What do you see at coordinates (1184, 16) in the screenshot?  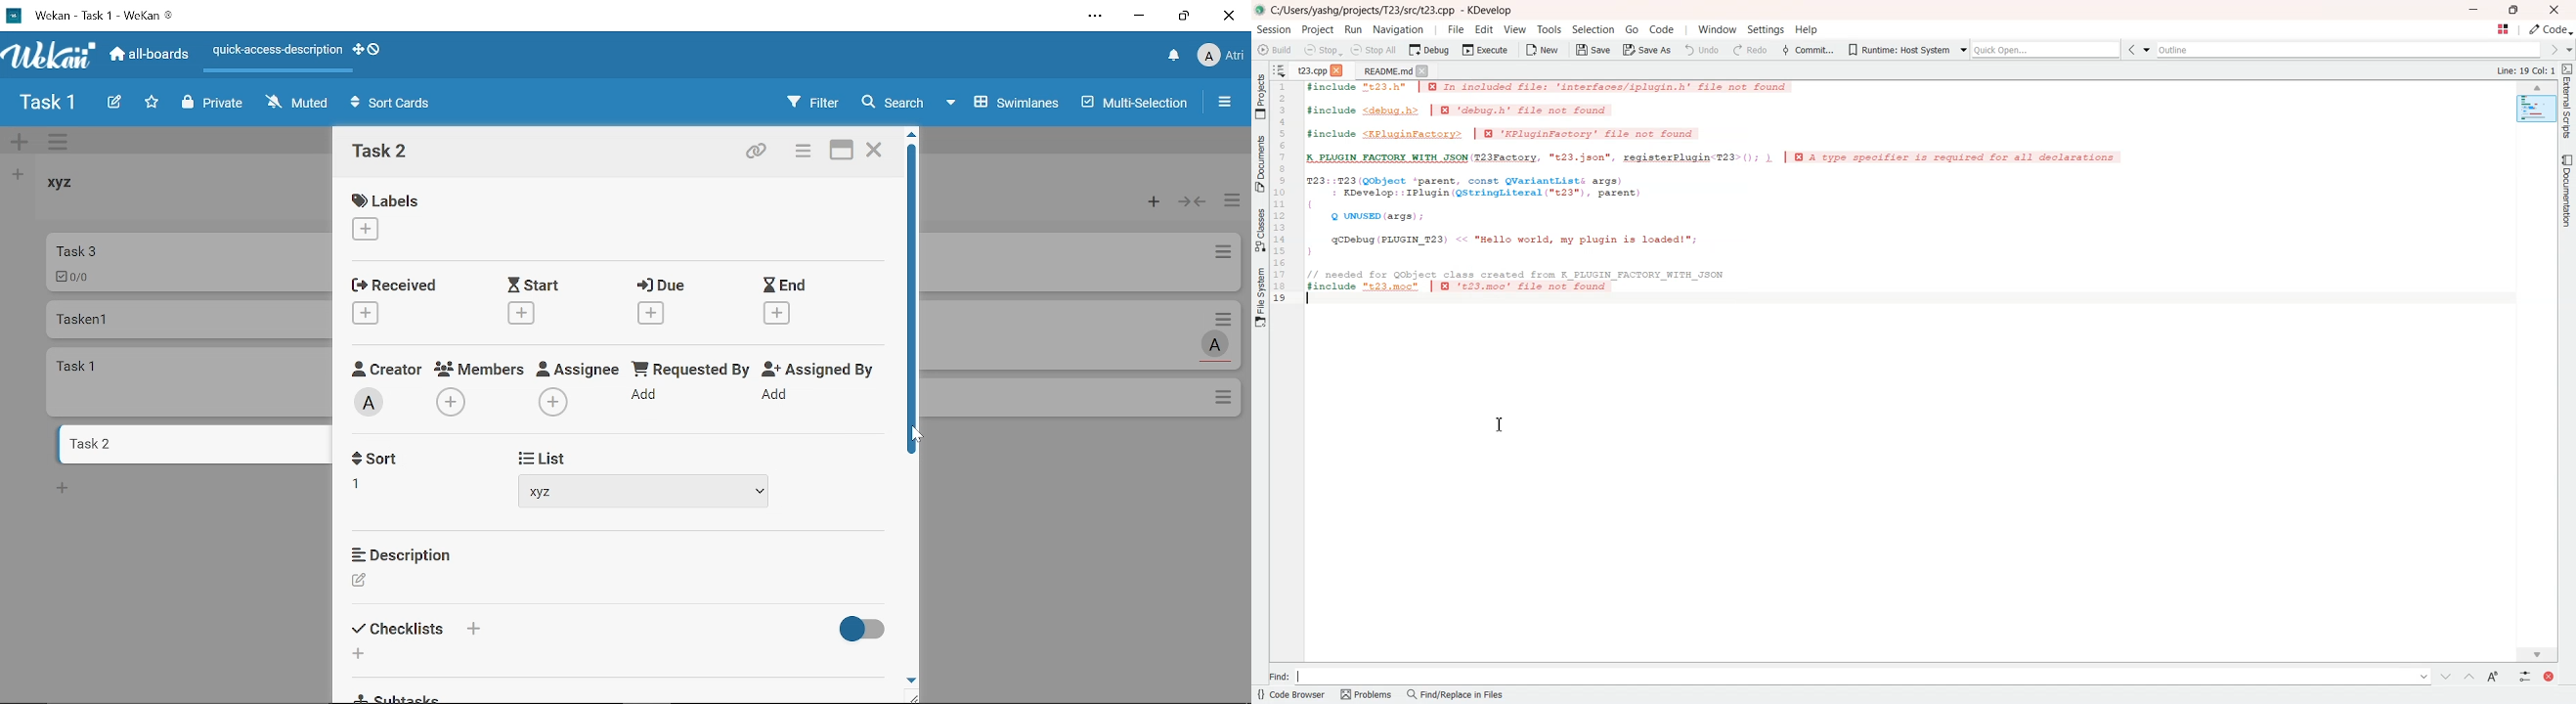 I see `Restore down` at bounding box center [1184, 16].